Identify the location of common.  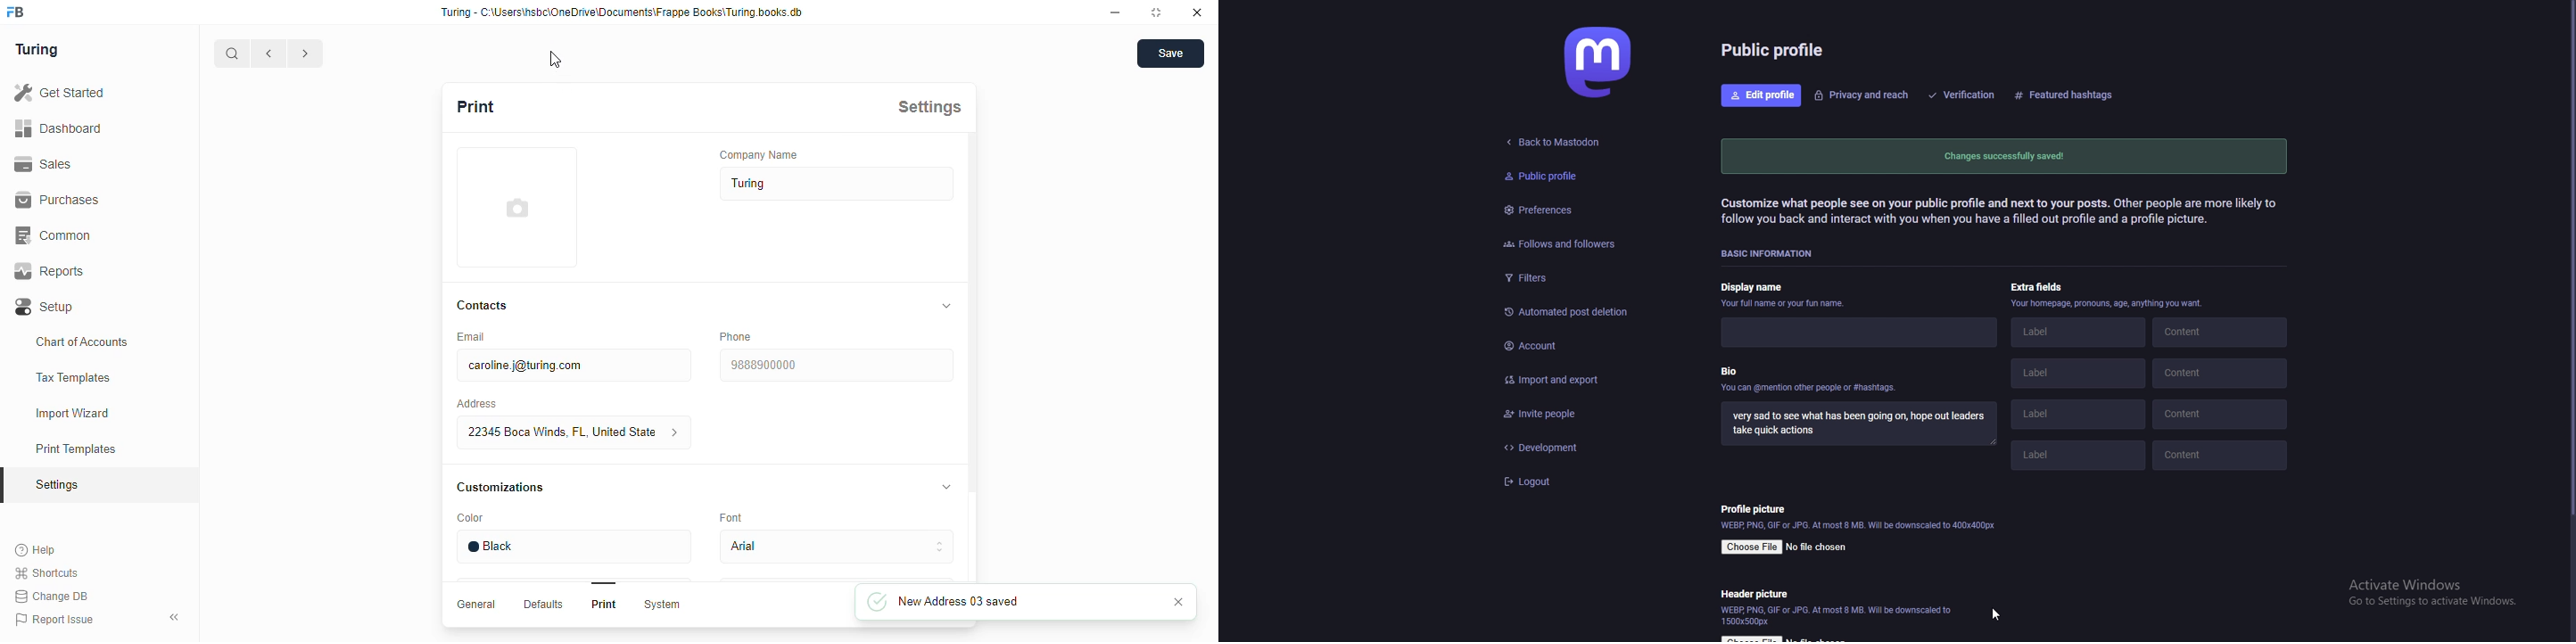
(55, 235).